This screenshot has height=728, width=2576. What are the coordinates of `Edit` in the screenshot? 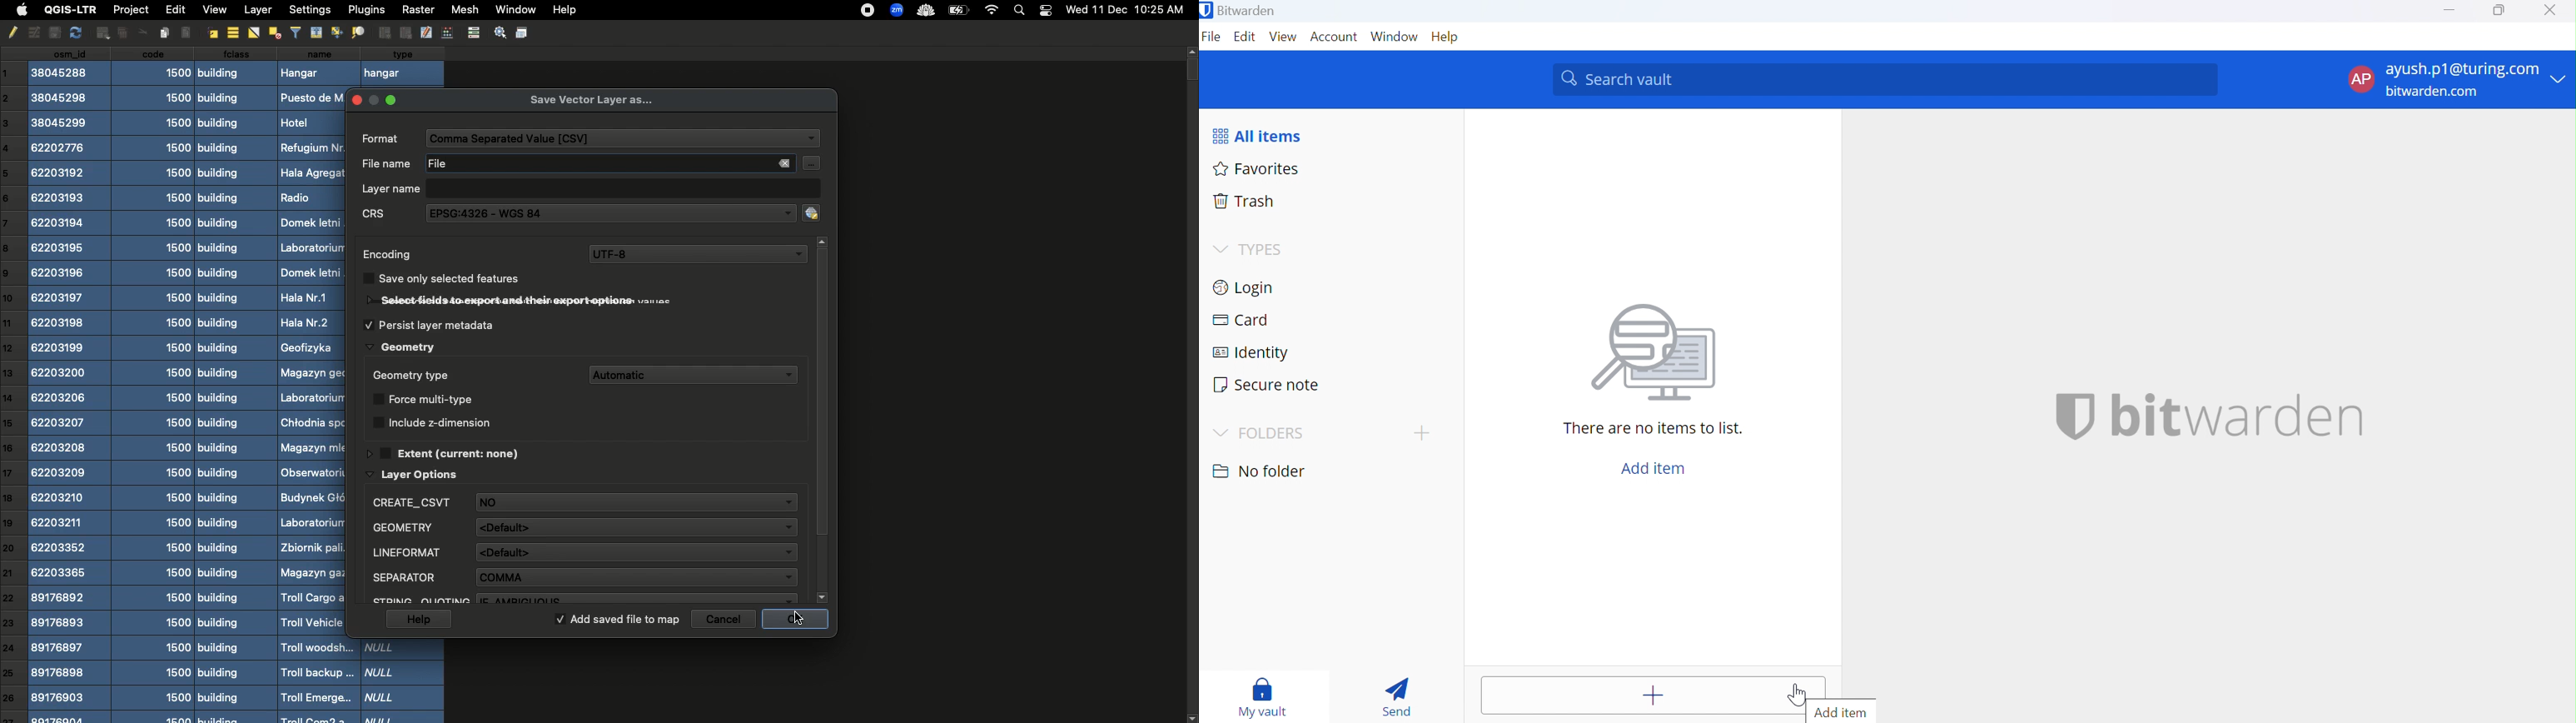 It's located at (1246, 38).